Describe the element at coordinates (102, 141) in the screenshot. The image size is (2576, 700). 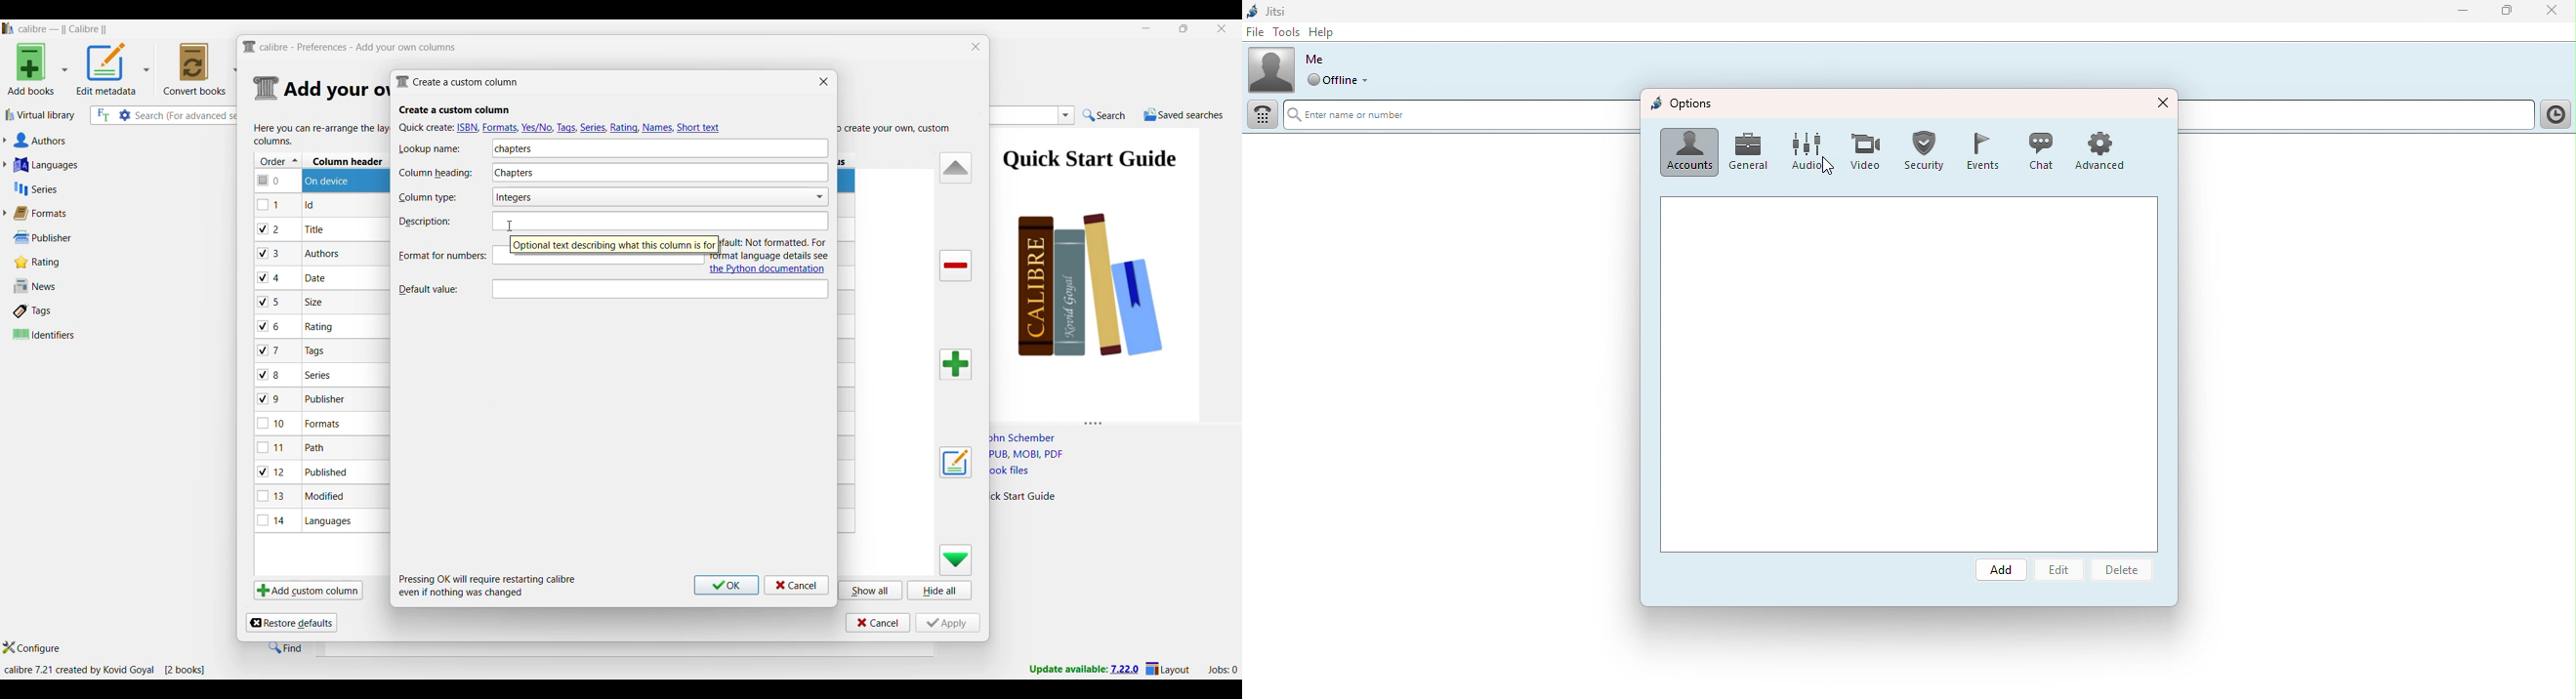
I see `Authors` at that location.